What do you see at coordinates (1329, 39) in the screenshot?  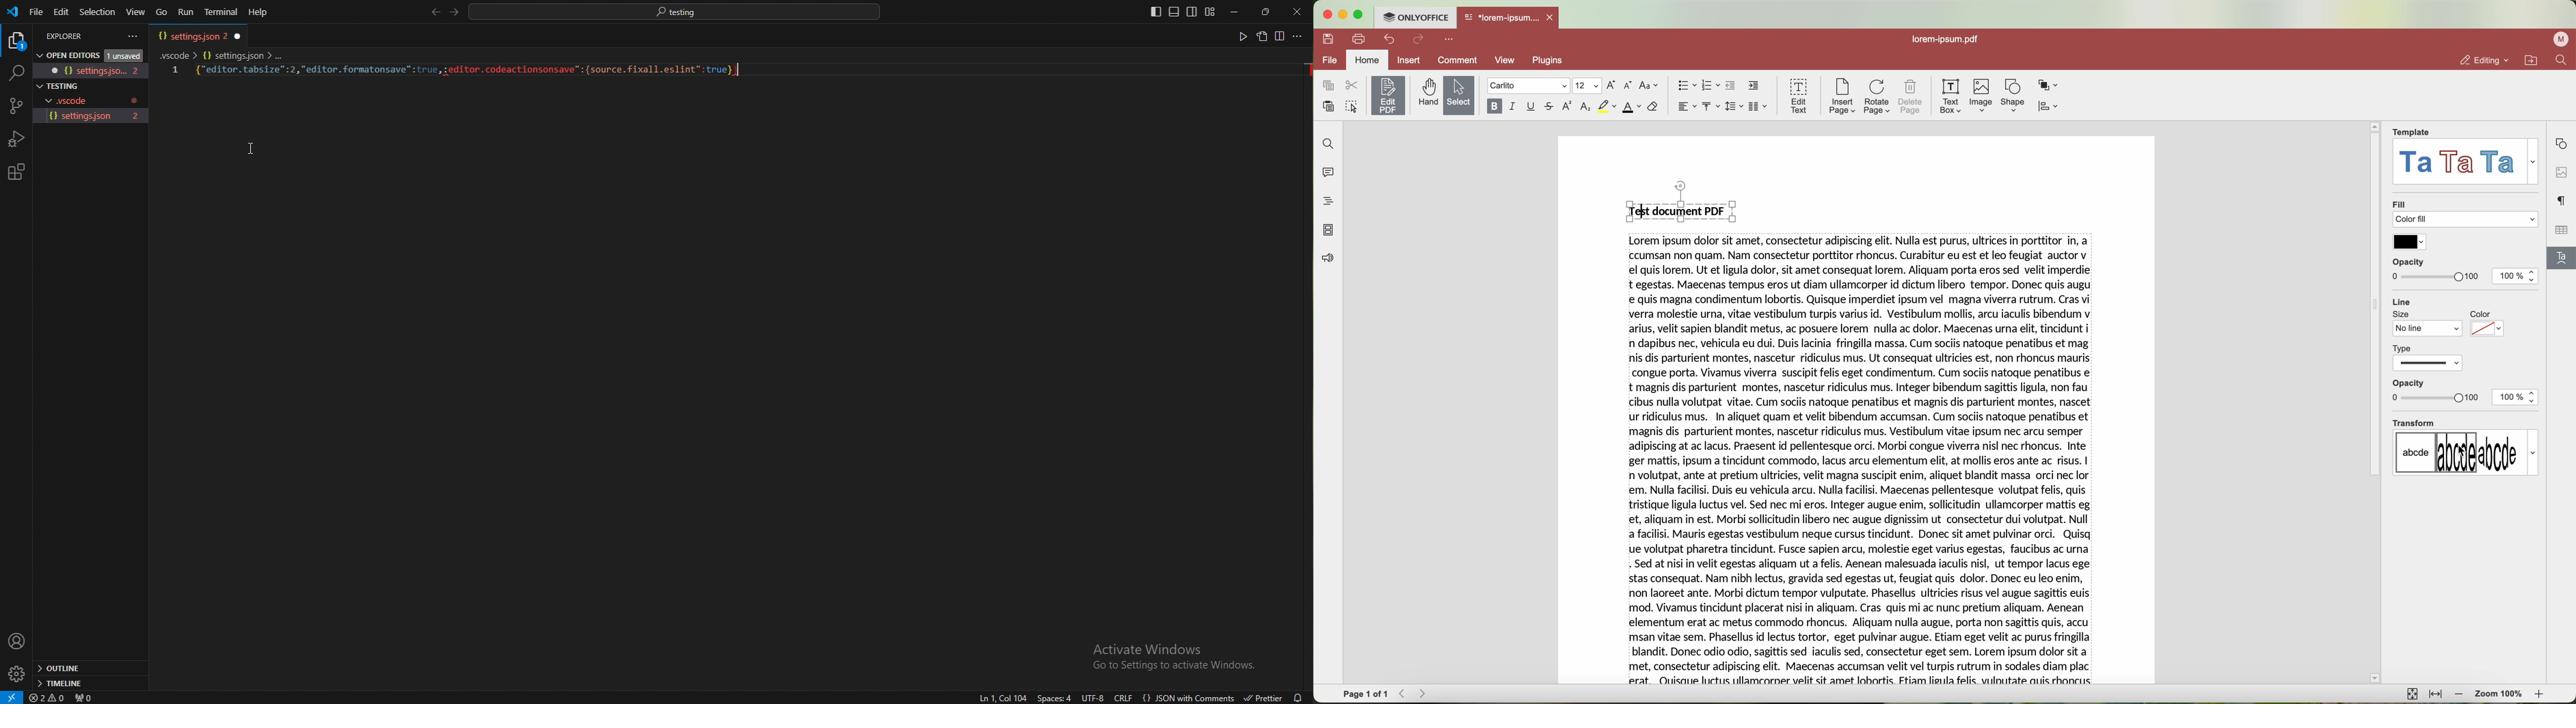 I see `save` at bounding box center [1329, 39].